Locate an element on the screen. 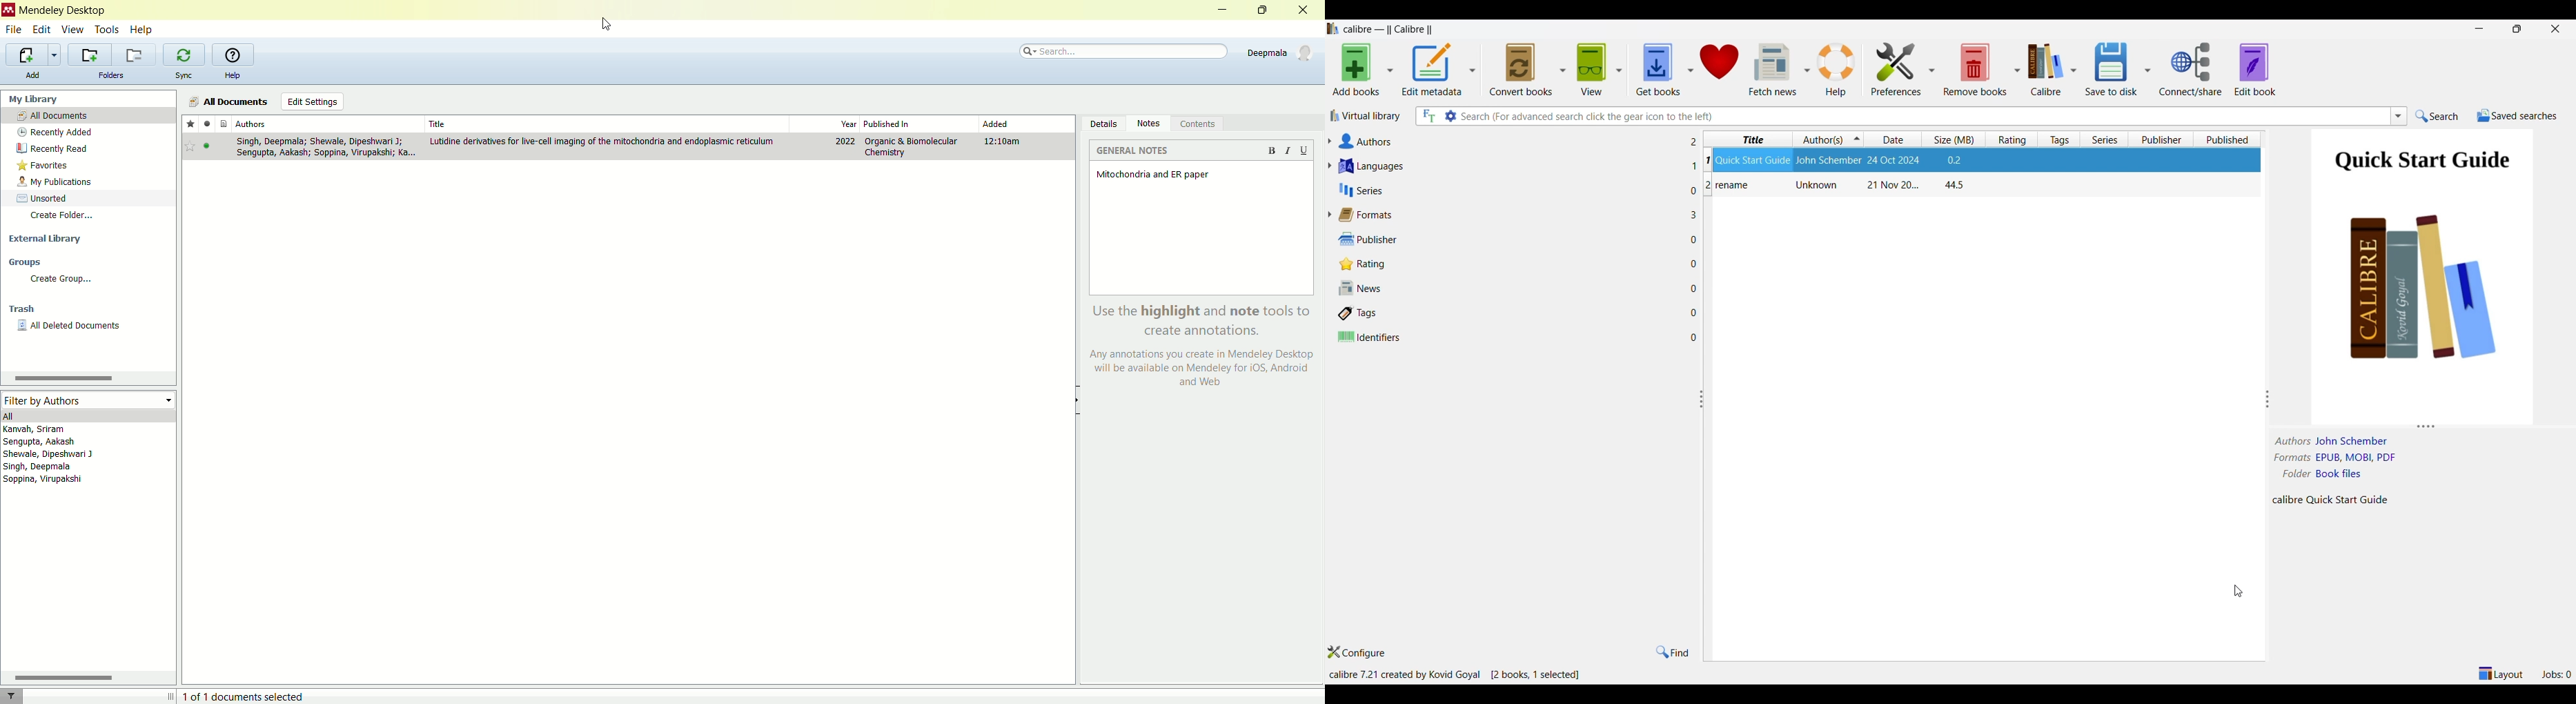 Image resolution: width=2576 pixels, height=728 pixels. Edit metadata options is located at coordinates (1472, 70).